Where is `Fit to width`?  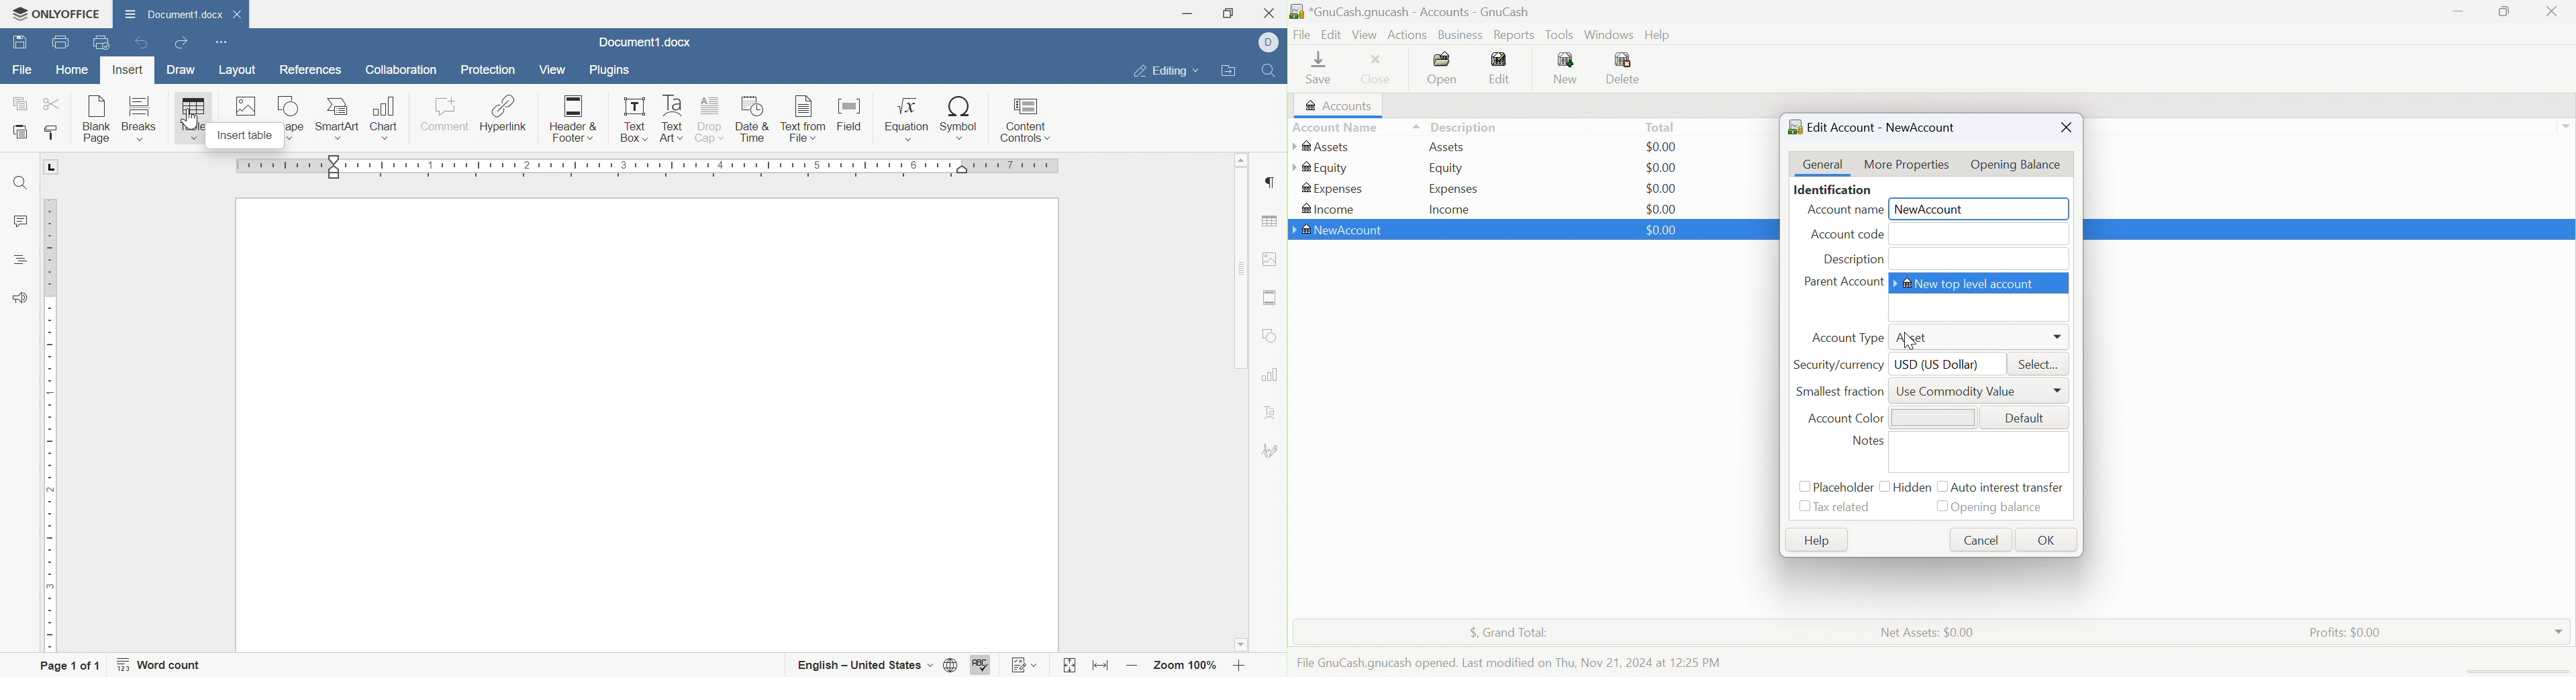
Fit to width is located at coordinates (1100, 666).